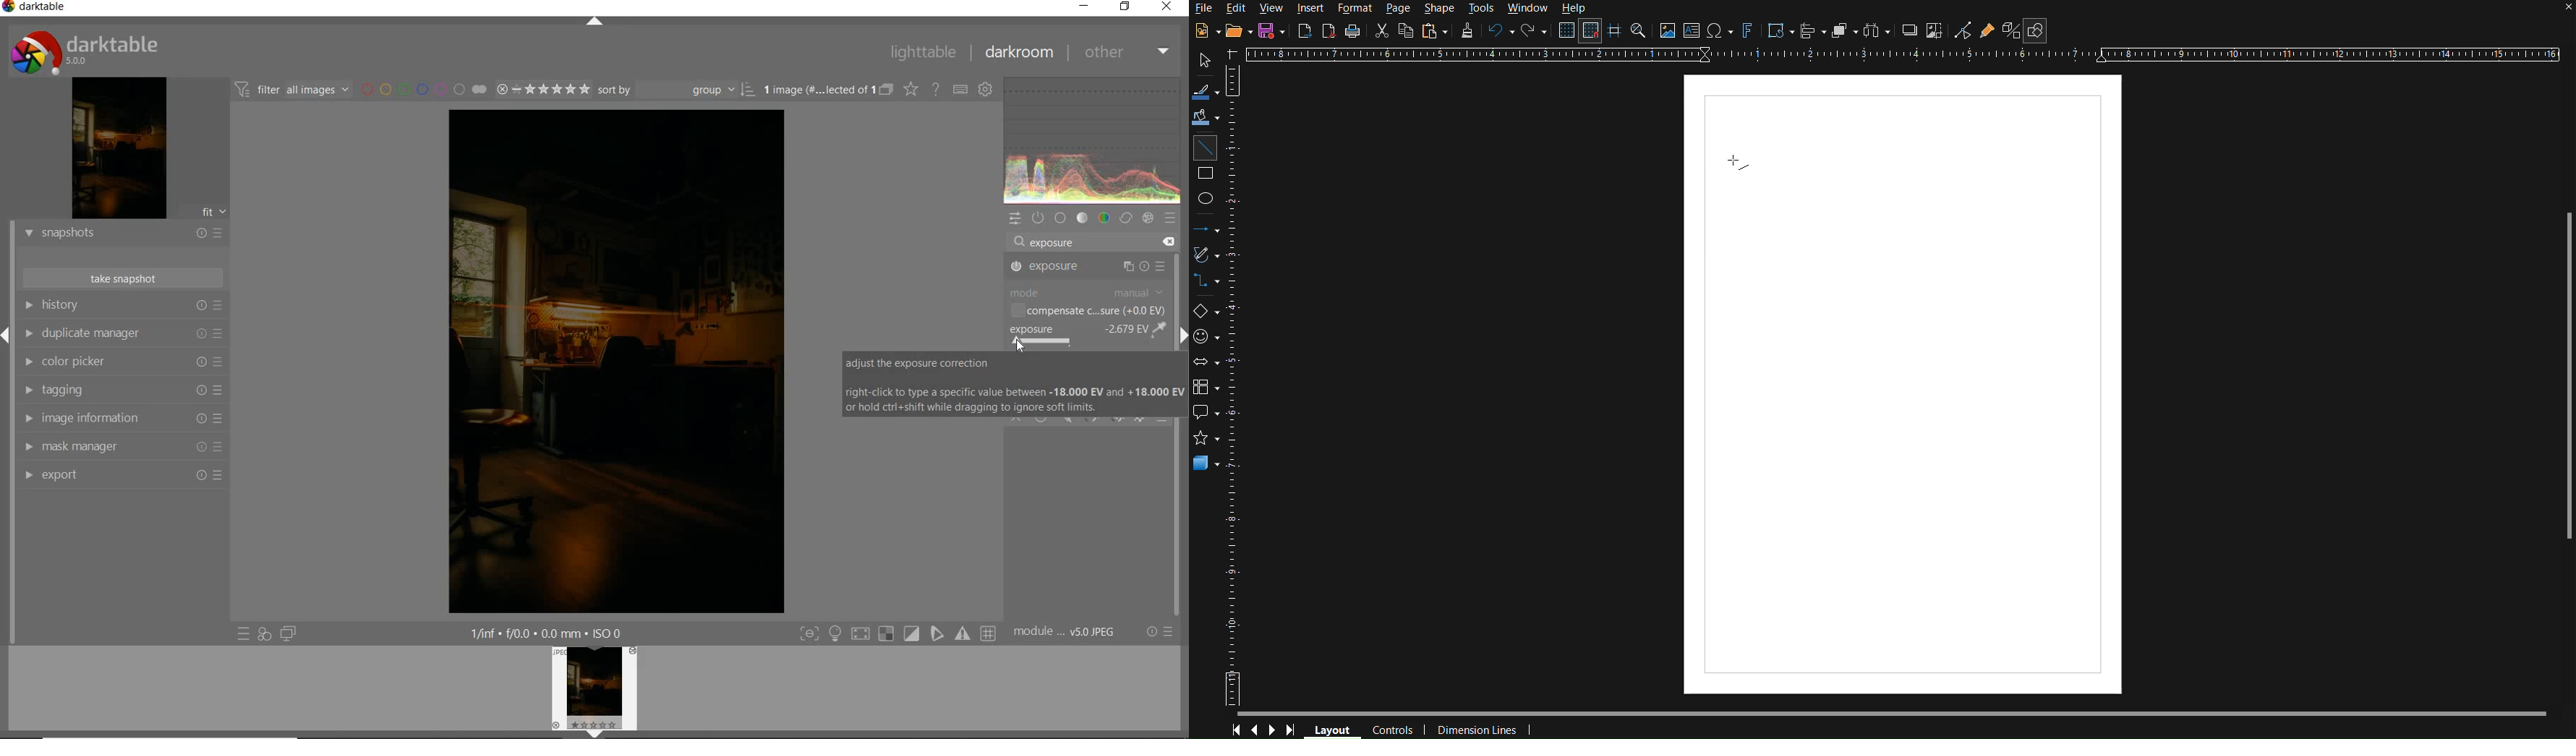 The image size is (2576, 756). Describe the element at coordinates (120, 333) in the screenshot. I see `duplicate manager` at that location.